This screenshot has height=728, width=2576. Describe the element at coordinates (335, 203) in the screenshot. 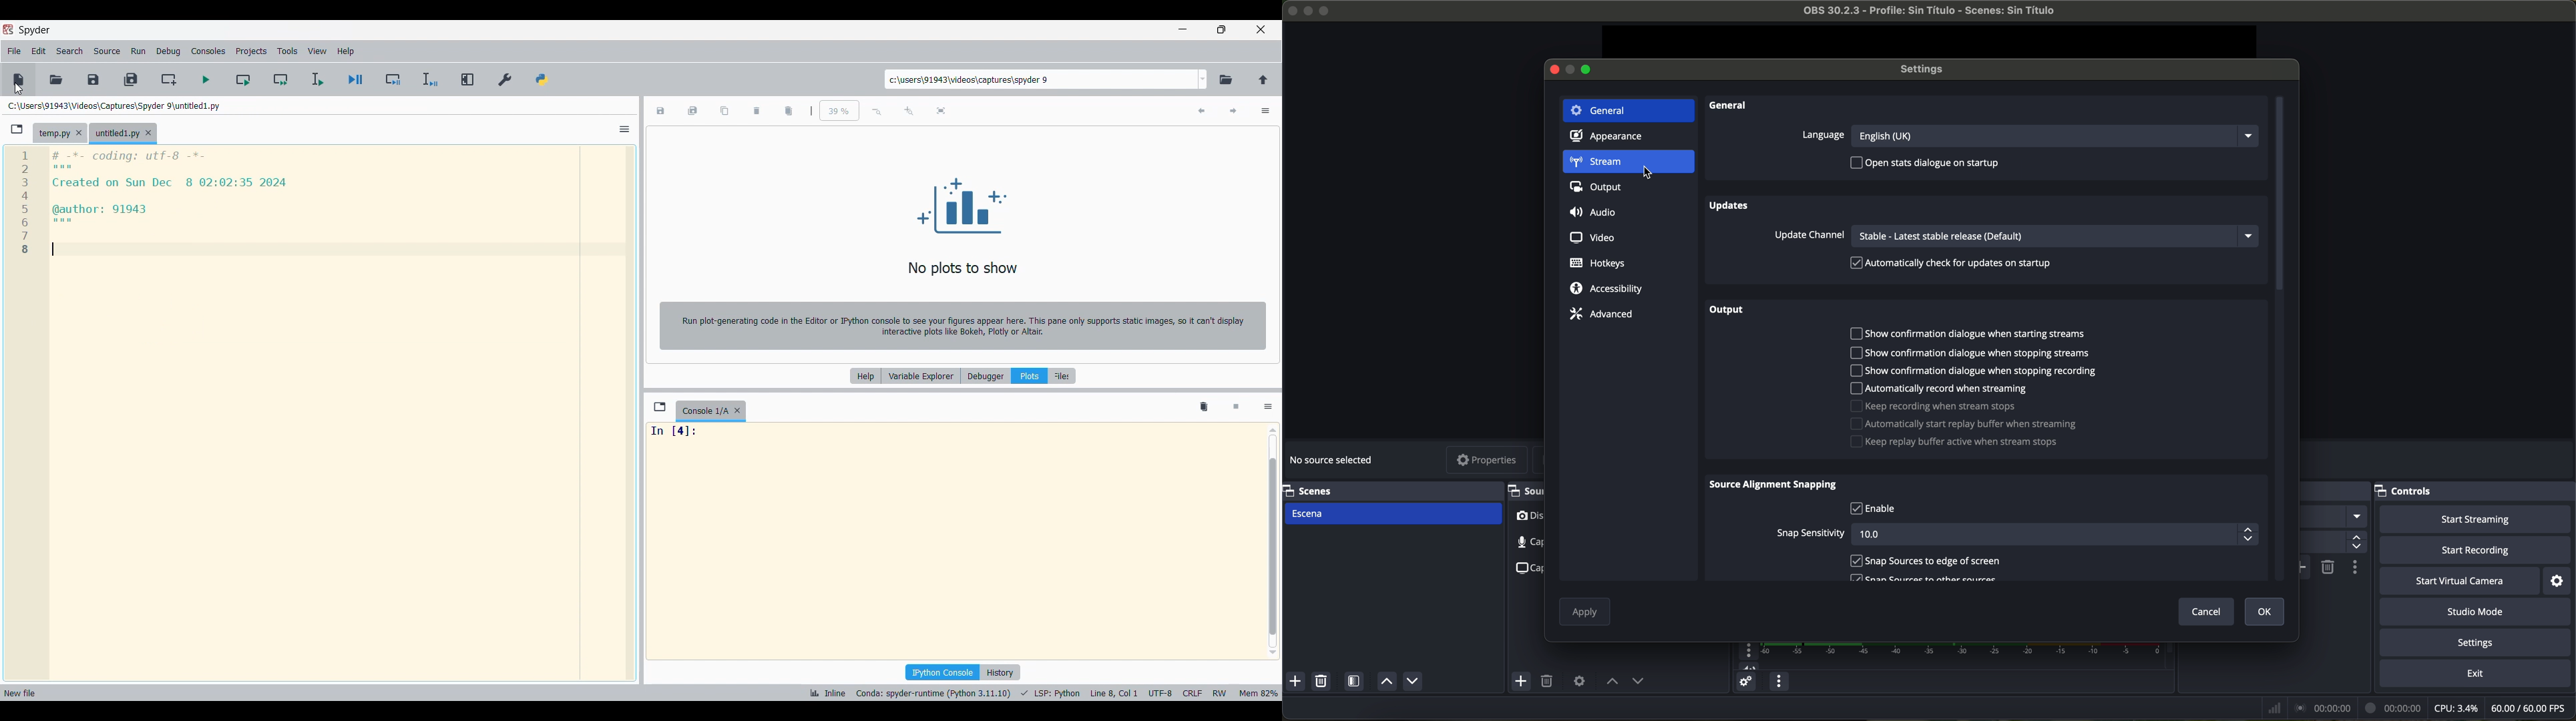

I see `# -*- coding: utf-8 -*-
Created on Sun Dec 8 02:02:35 2024
@author: 91943` at that location.